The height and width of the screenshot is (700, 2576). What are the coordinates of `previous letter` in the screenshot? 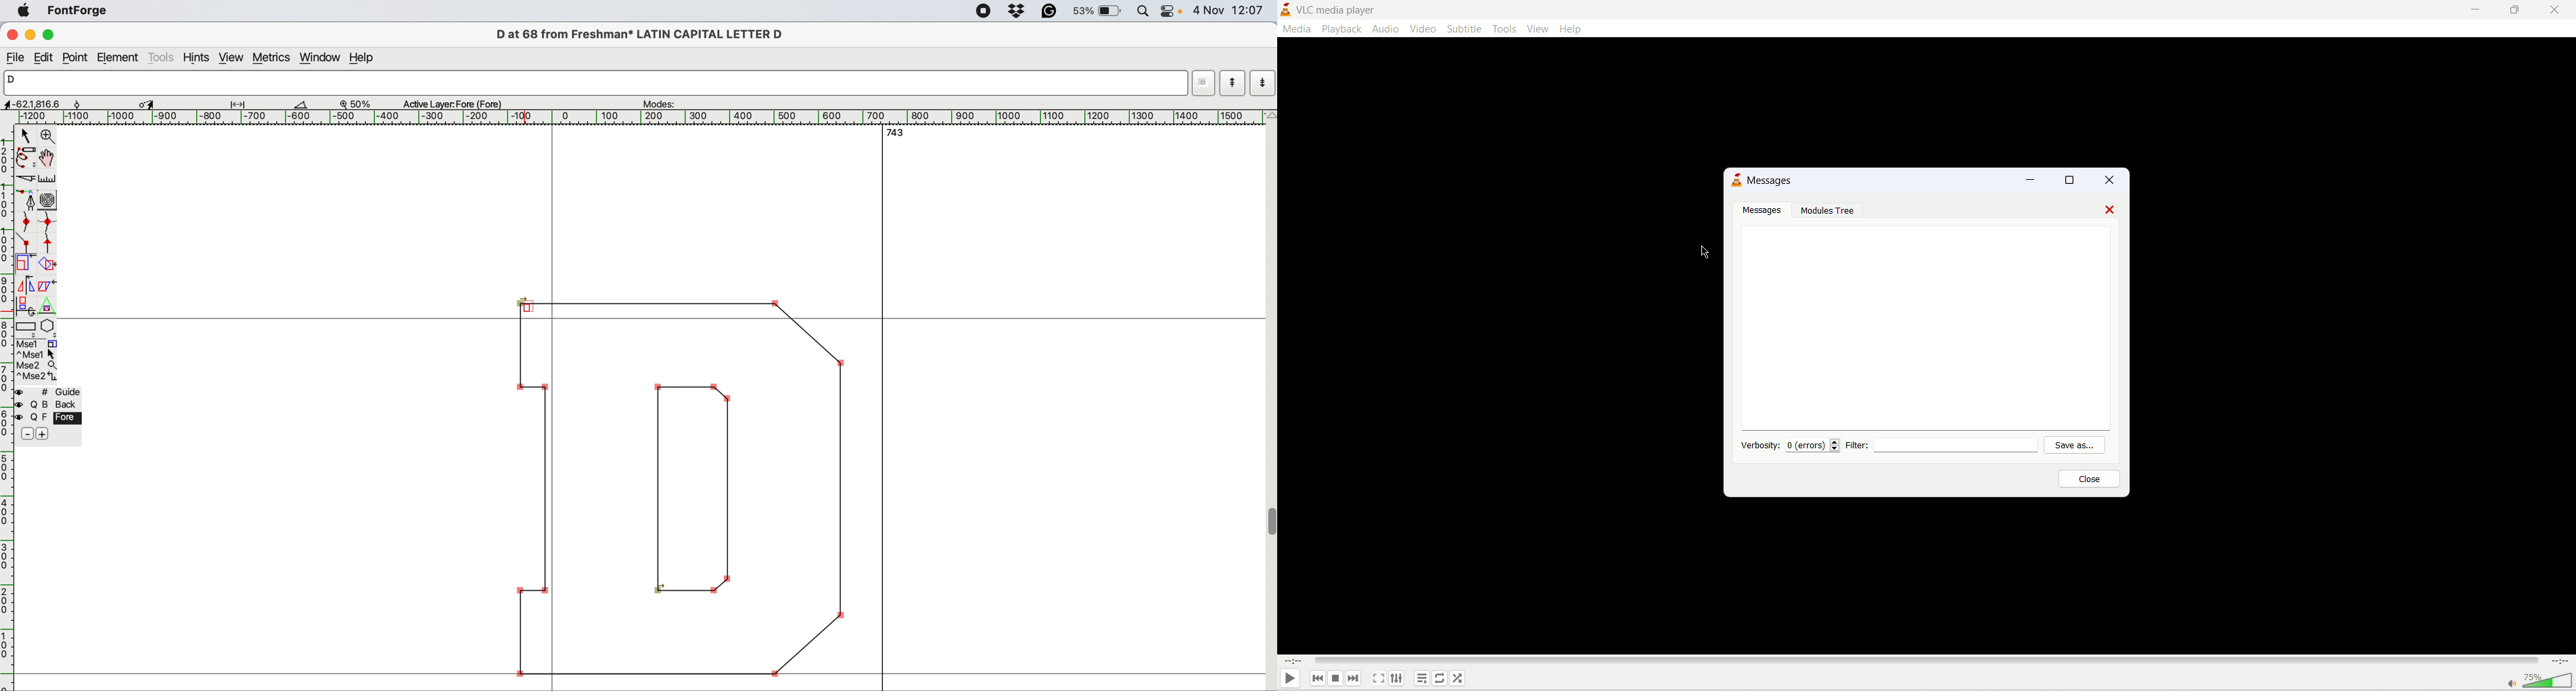 It's located at (1233, 83).